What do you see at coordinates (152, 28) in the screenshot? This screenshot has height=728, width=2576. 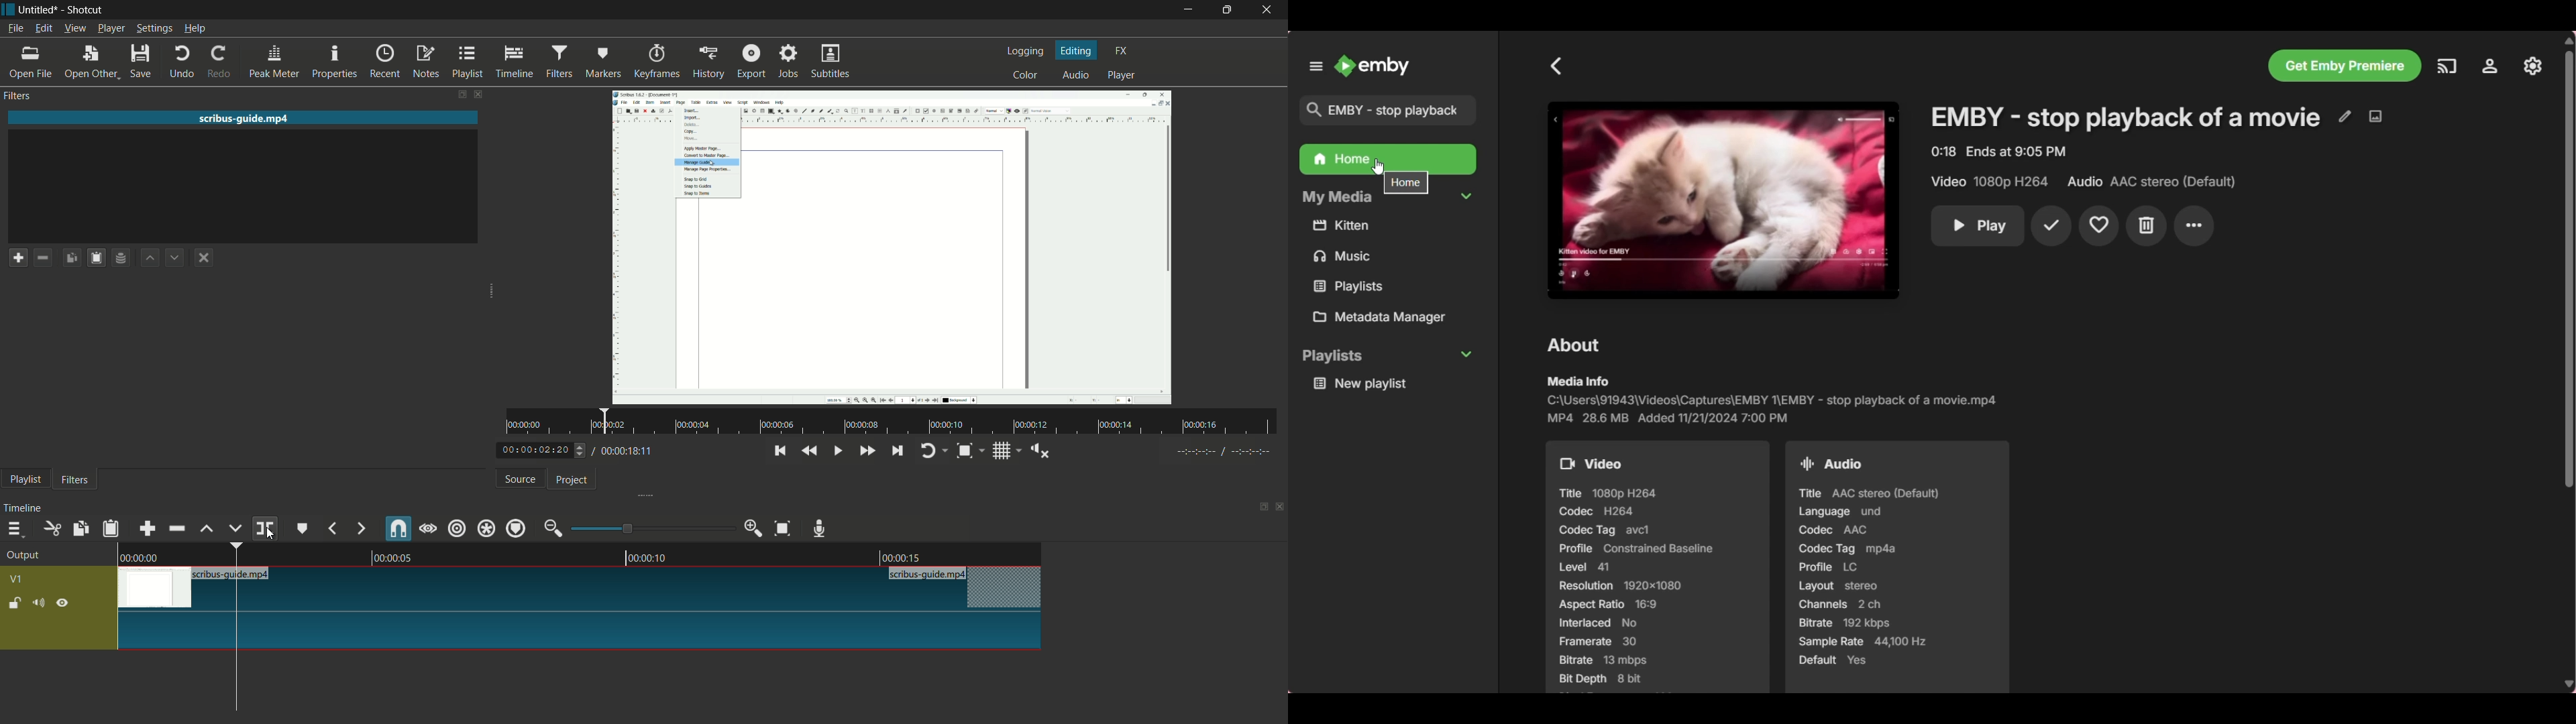 I see `settings menu` at bounding box center [152, 28].